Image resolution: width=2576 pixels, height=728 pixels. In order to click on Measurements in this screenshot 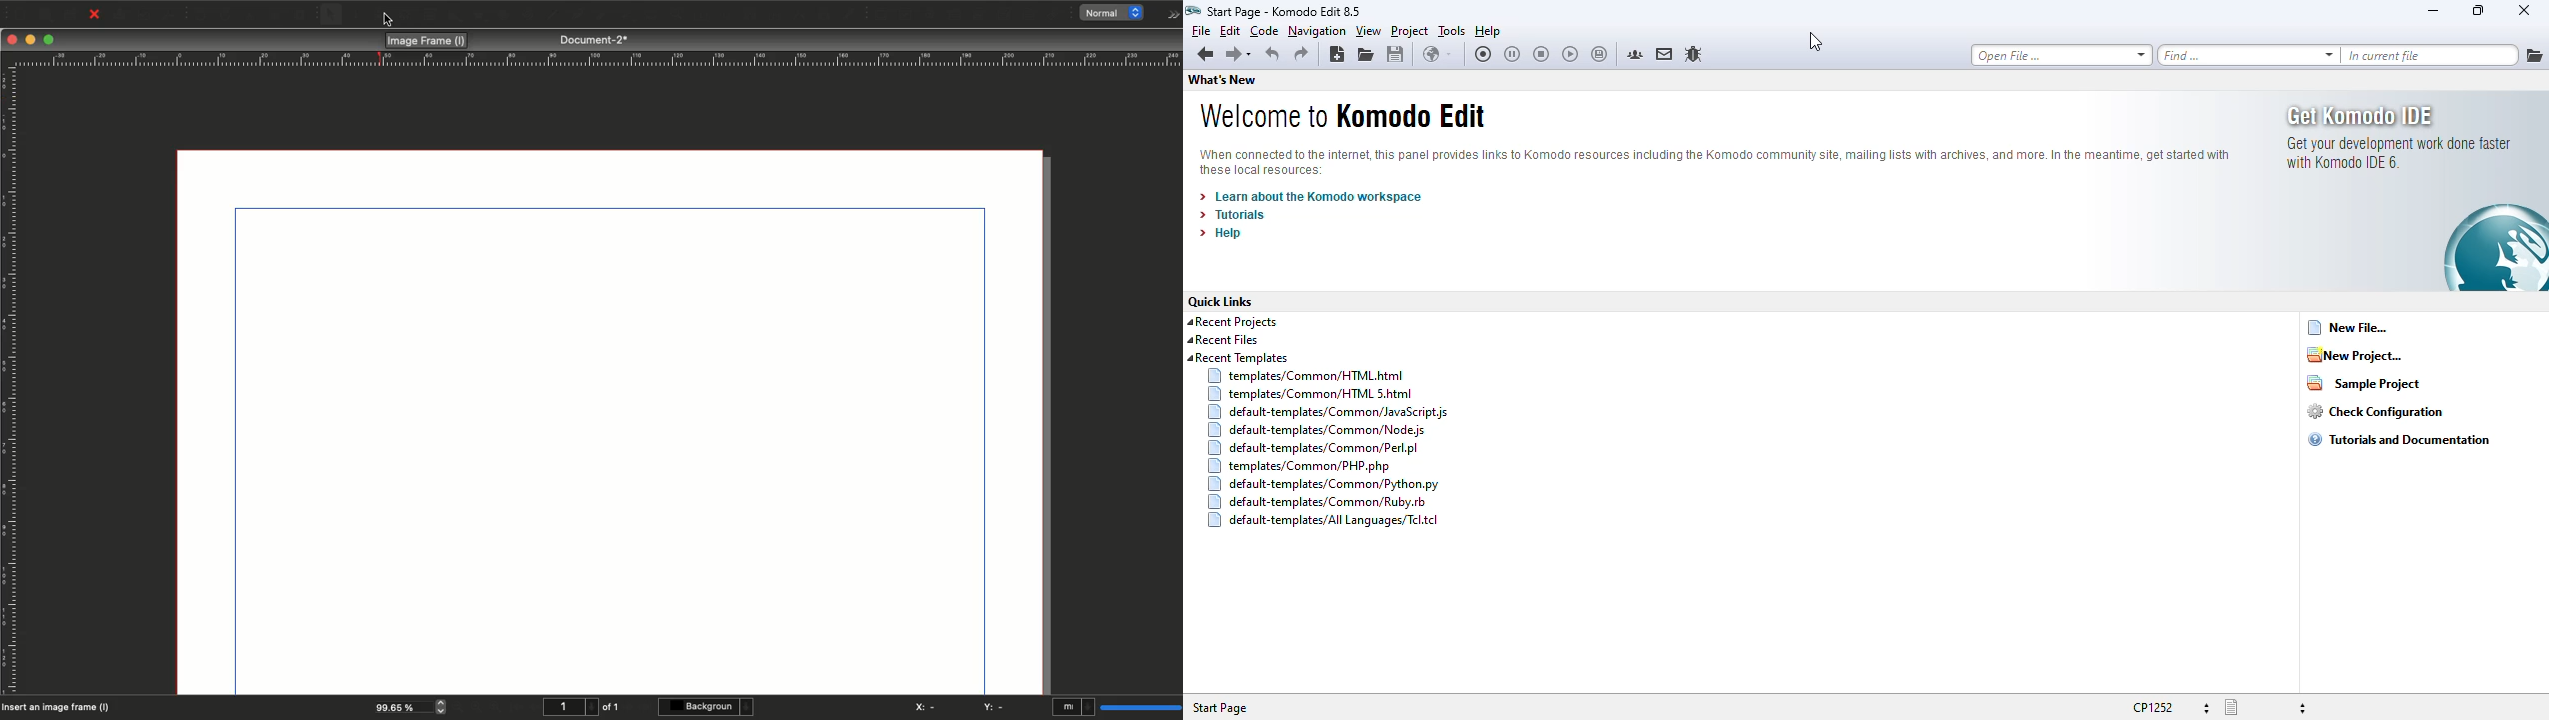, I will do `click(796, 15)`.